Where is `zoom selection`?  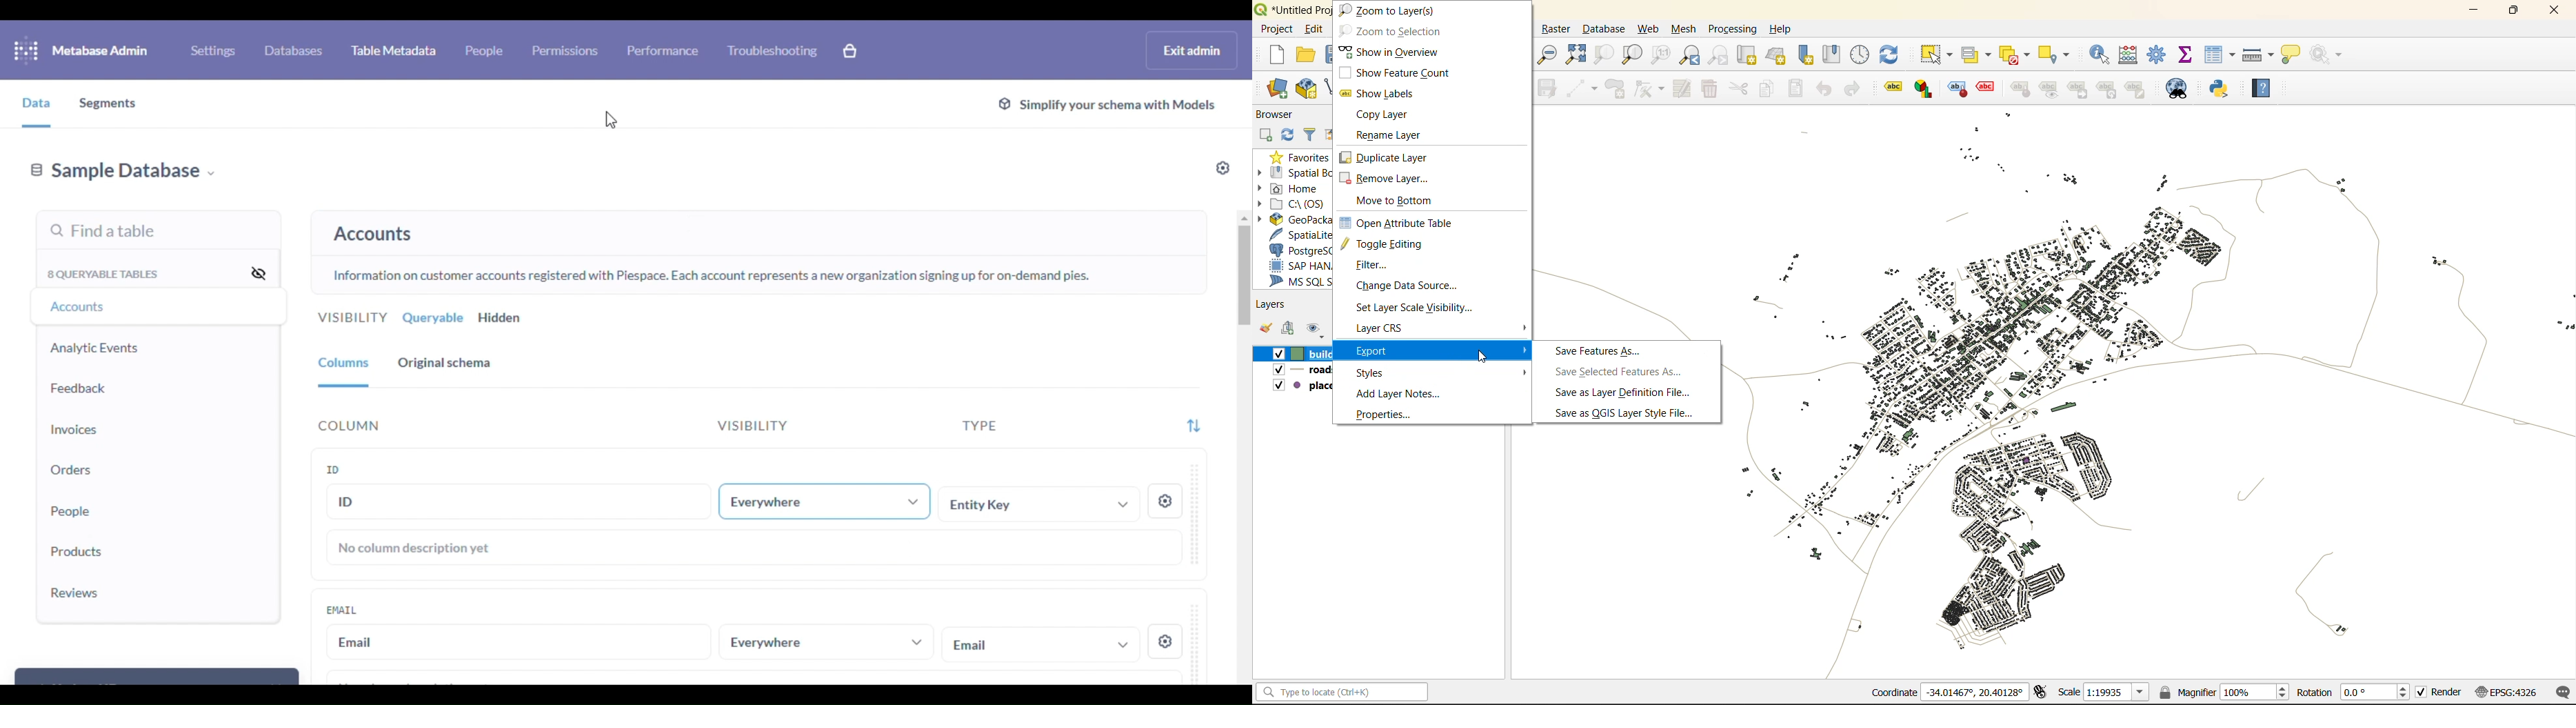
zoom selection is located at coordinates (1600, 54).